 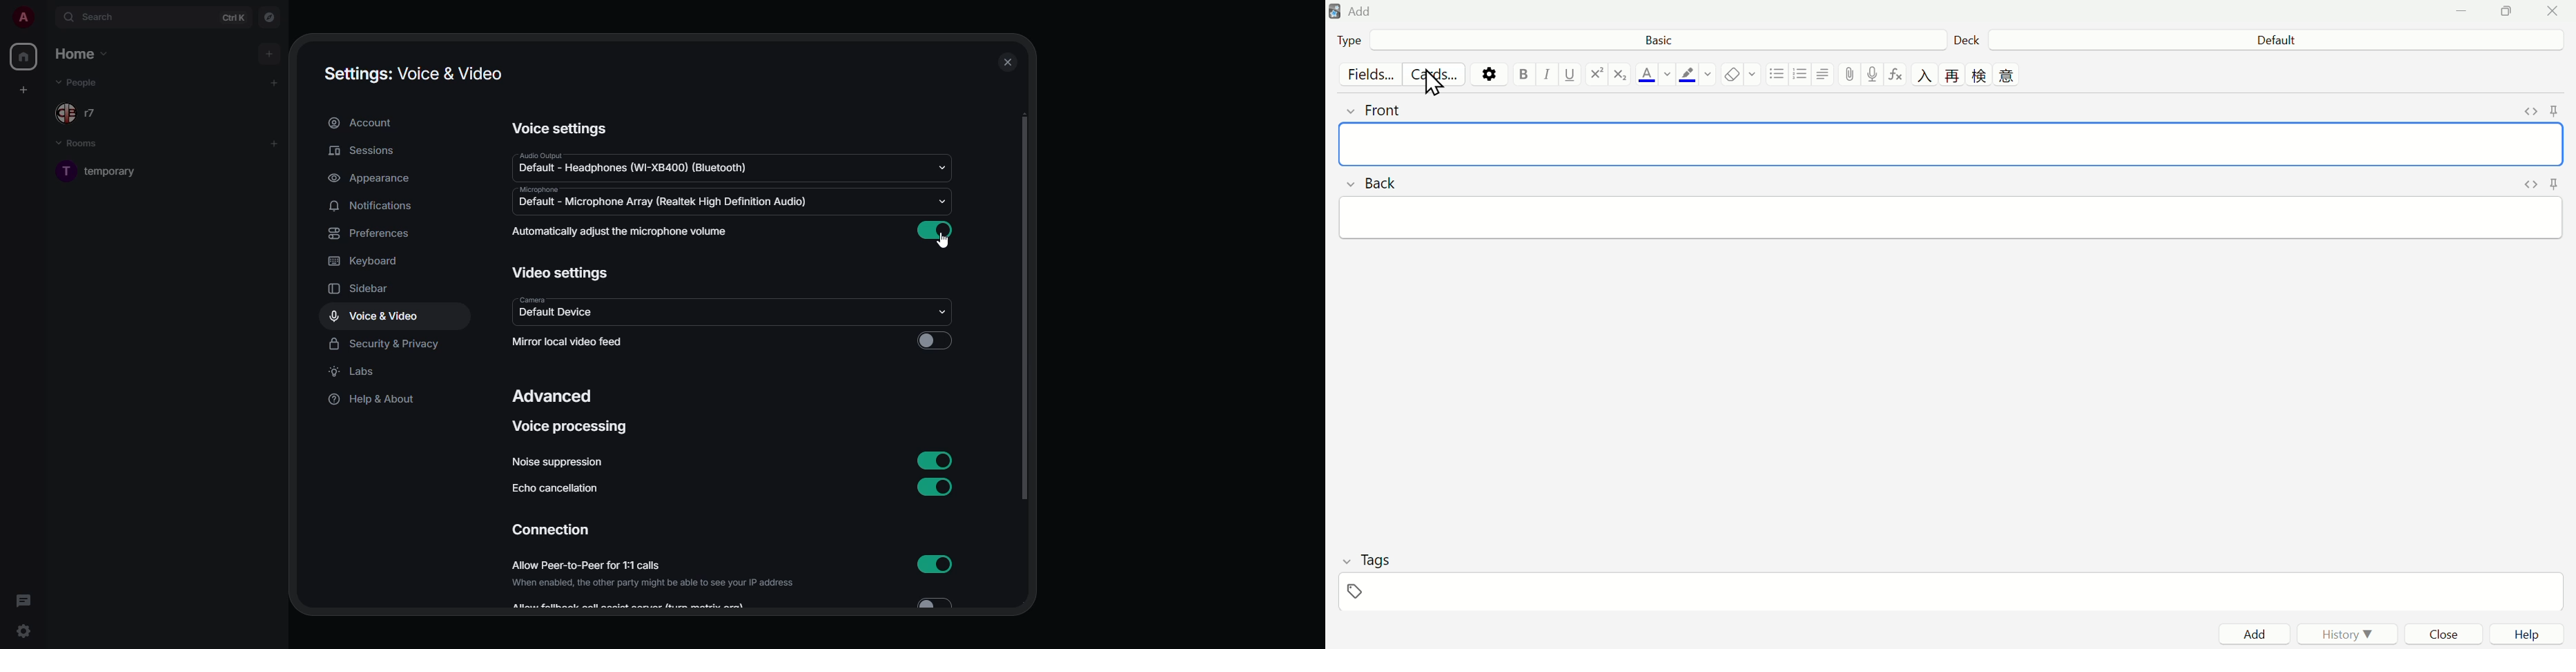 What do you see at coordinates (268, 17) in the screenshot?
I see `navigator` at bounding box center [268, 17].